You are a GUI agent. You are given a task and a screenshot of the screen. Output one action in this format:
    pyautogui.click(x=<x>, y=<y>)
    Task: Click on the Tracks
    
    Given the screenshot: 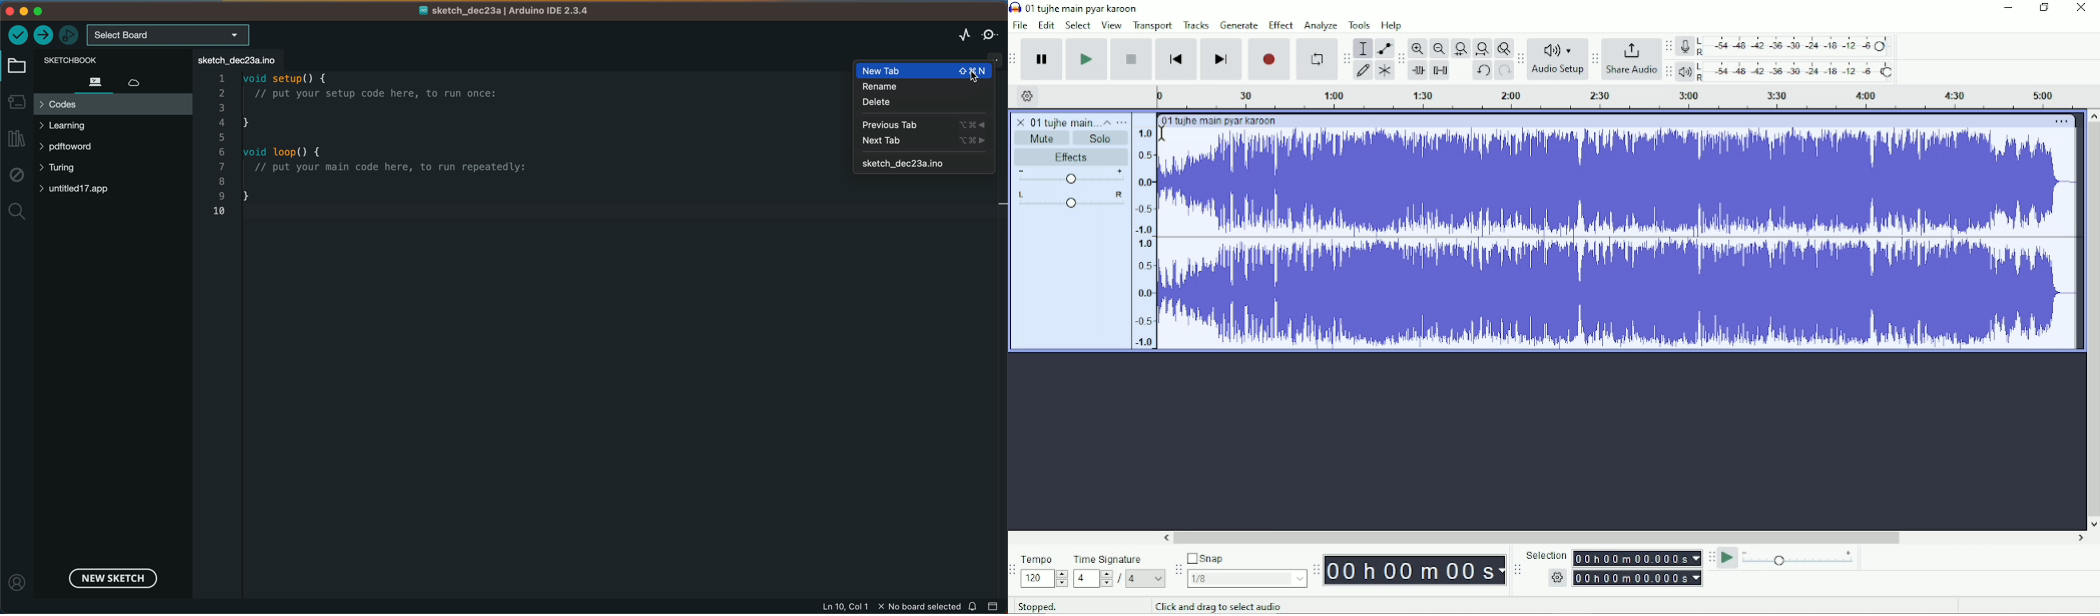 What is the action you would take?
    pyautogui.click(x=1196, y=25)
    